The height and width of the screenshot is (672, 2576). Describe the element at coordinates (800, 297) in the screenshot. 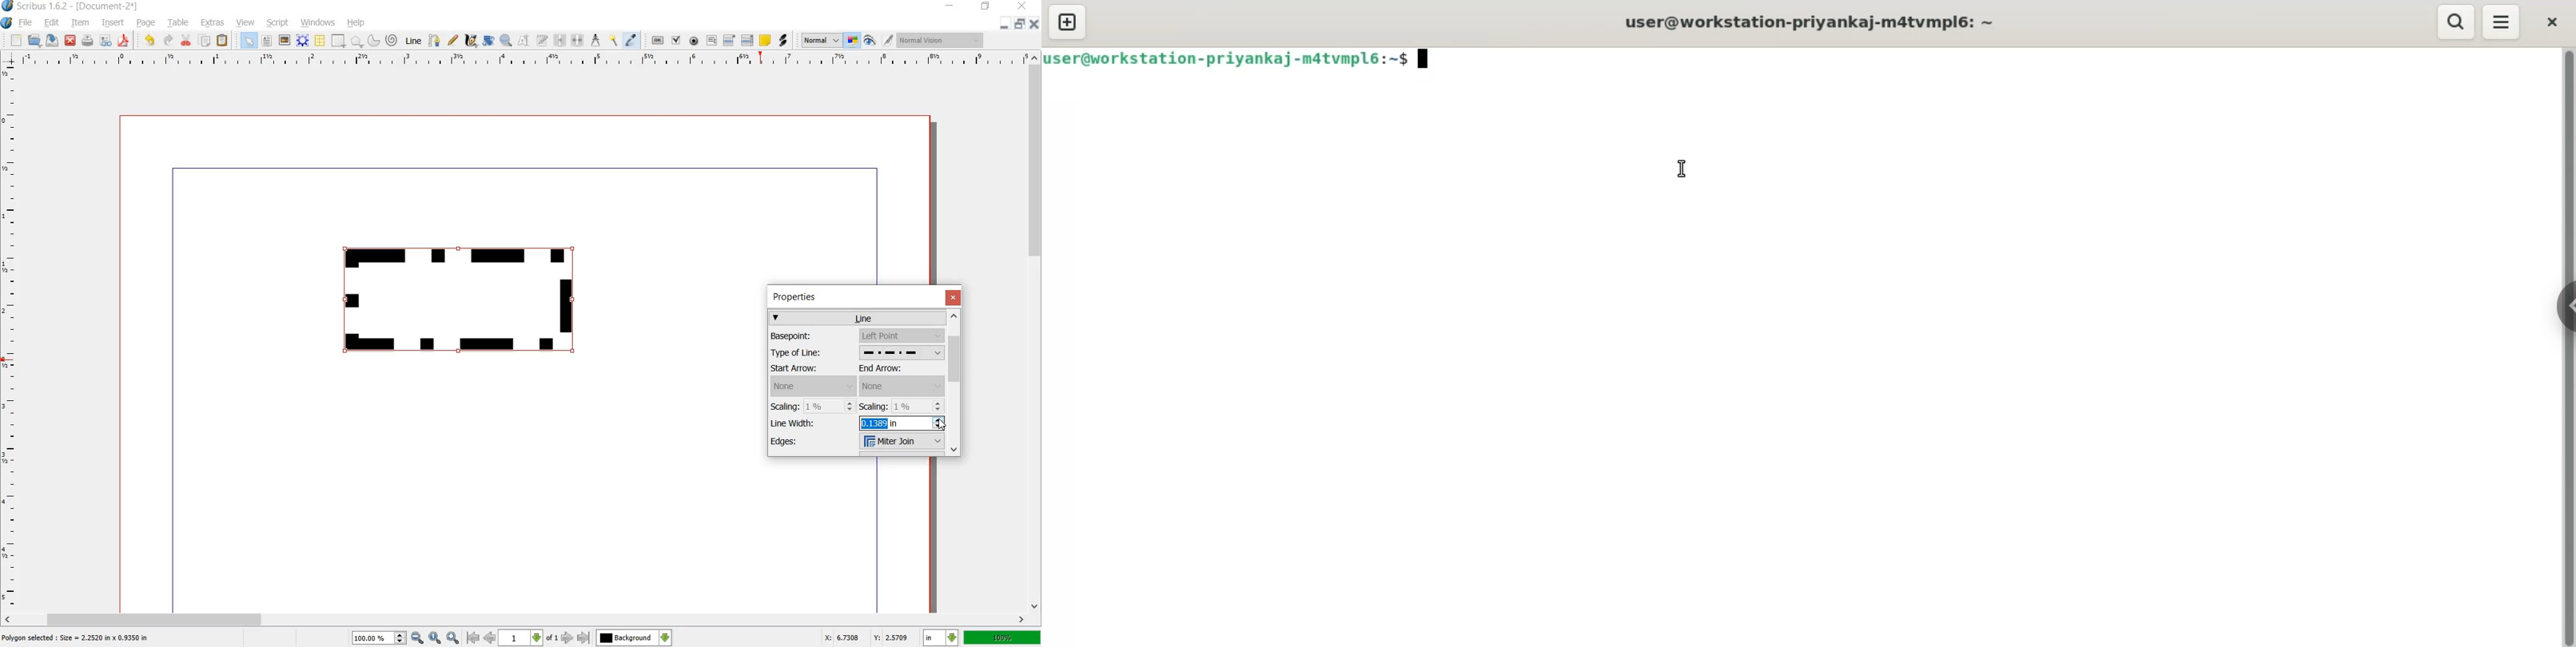

I see `properties` at that location.